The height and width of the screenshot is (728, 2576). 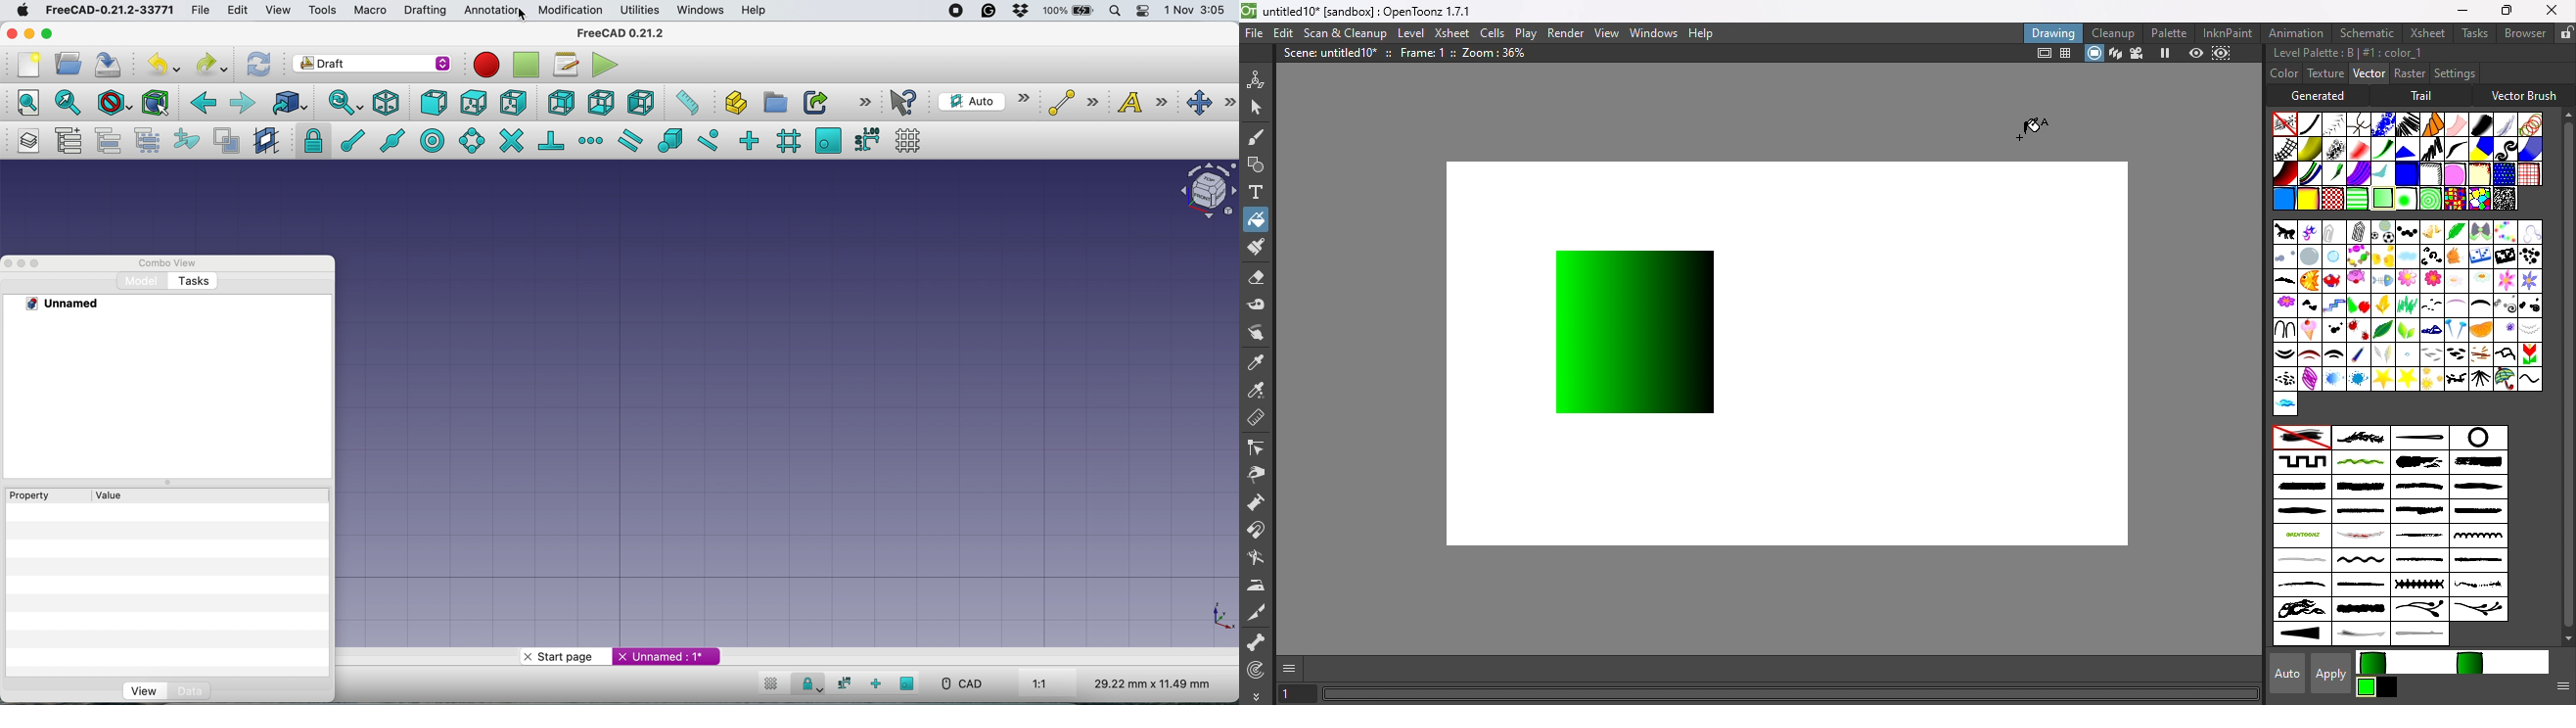 I want to click on snap lock, so click(x=808, y=683).